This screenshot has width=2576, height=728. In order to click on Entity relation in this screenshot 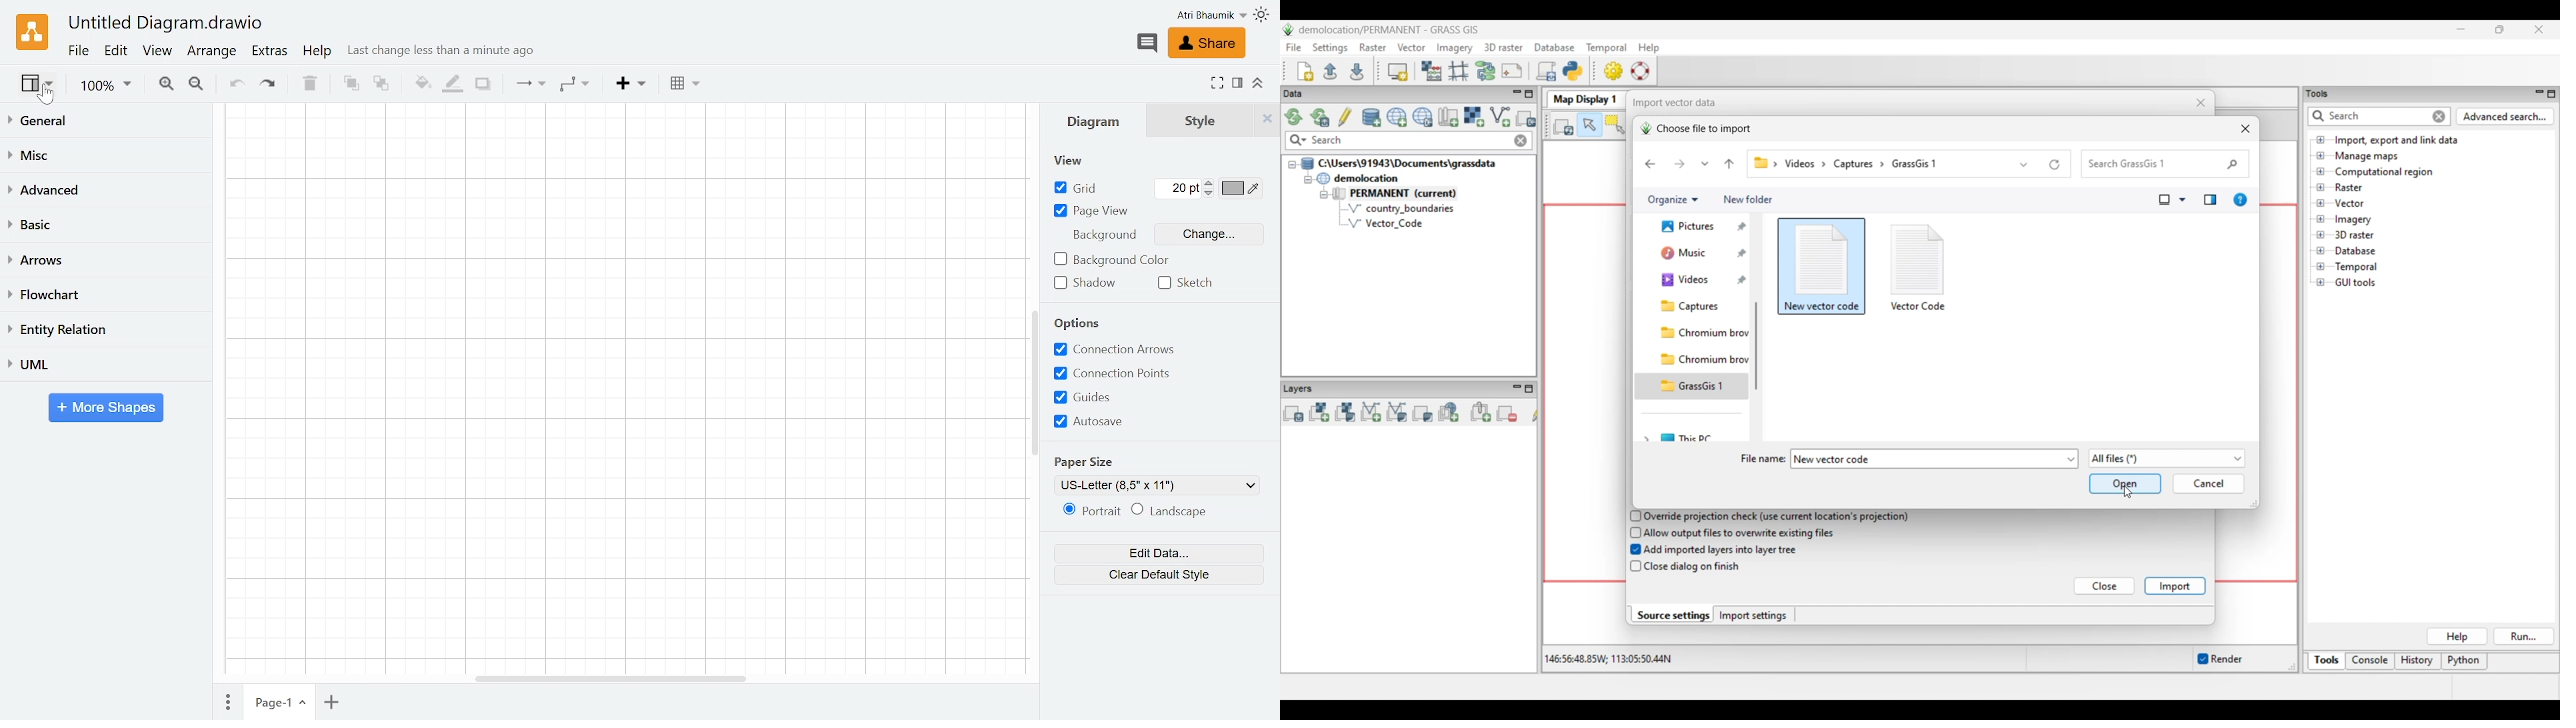, I will do `click(102, 328)`.